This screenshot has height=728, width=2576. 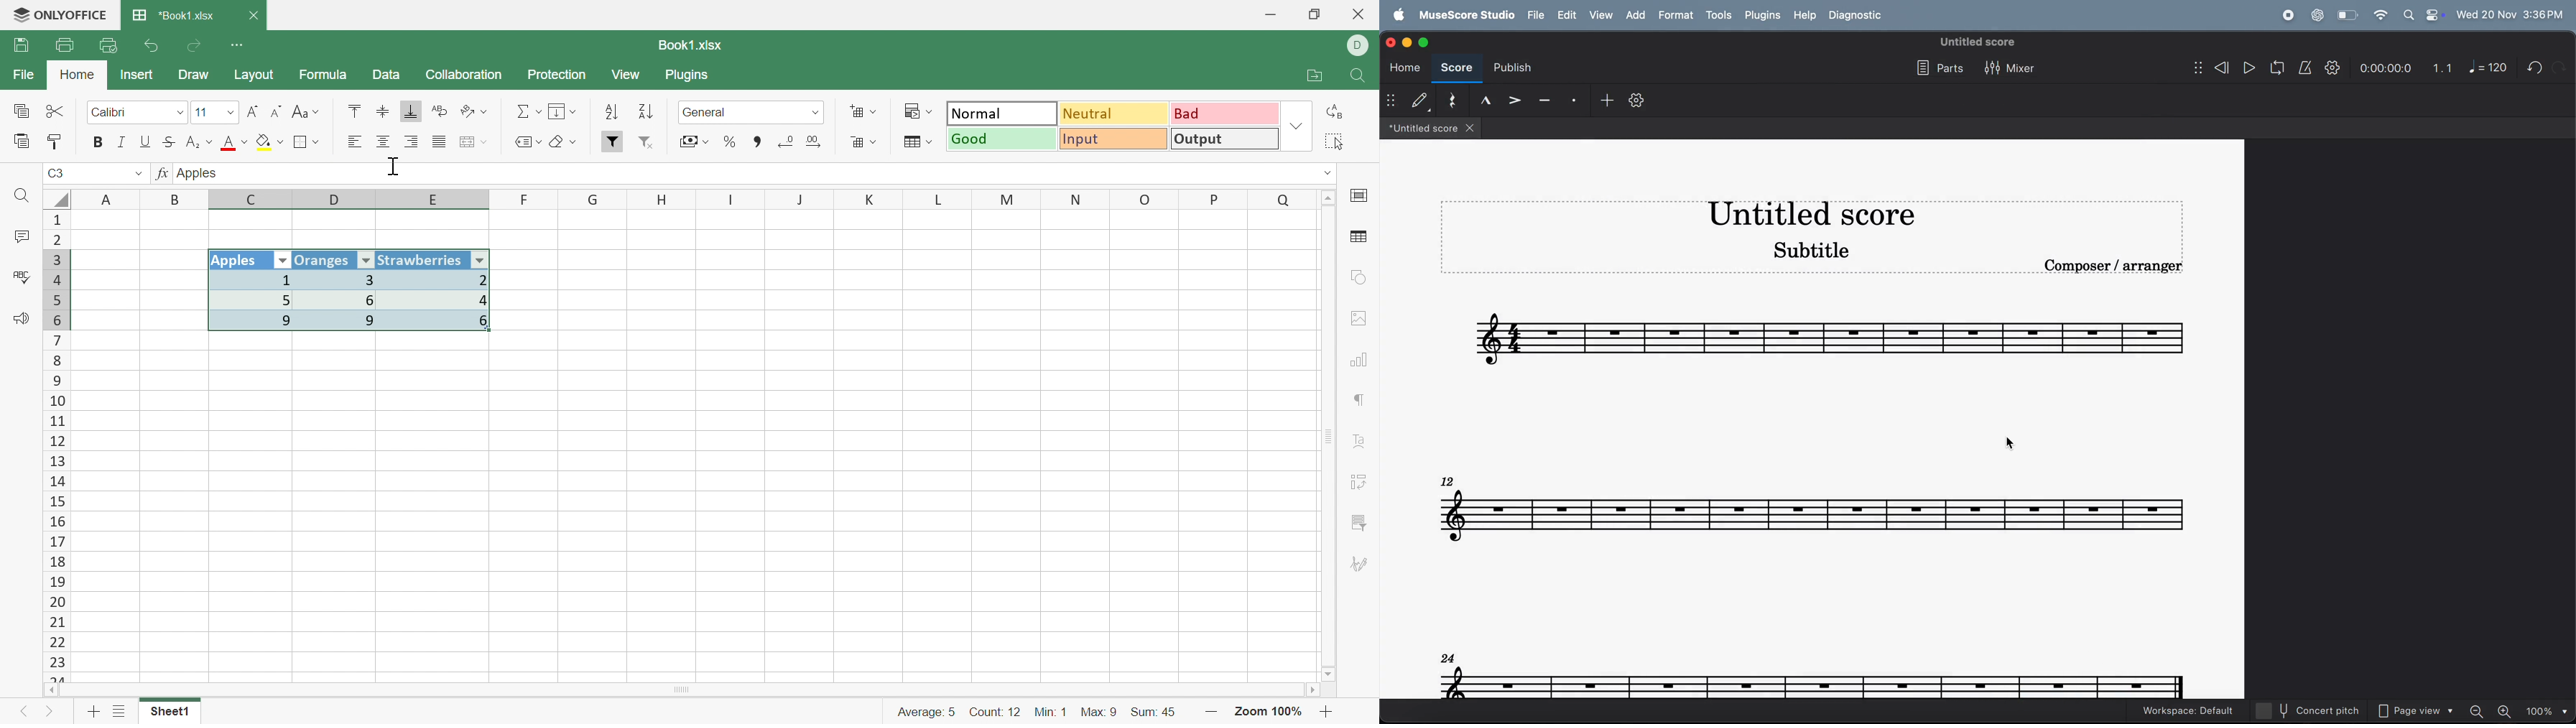 What do you see at coordinates (1813, 508) in the screenshot?
I see `notes` at bounding box center [1813, 508].